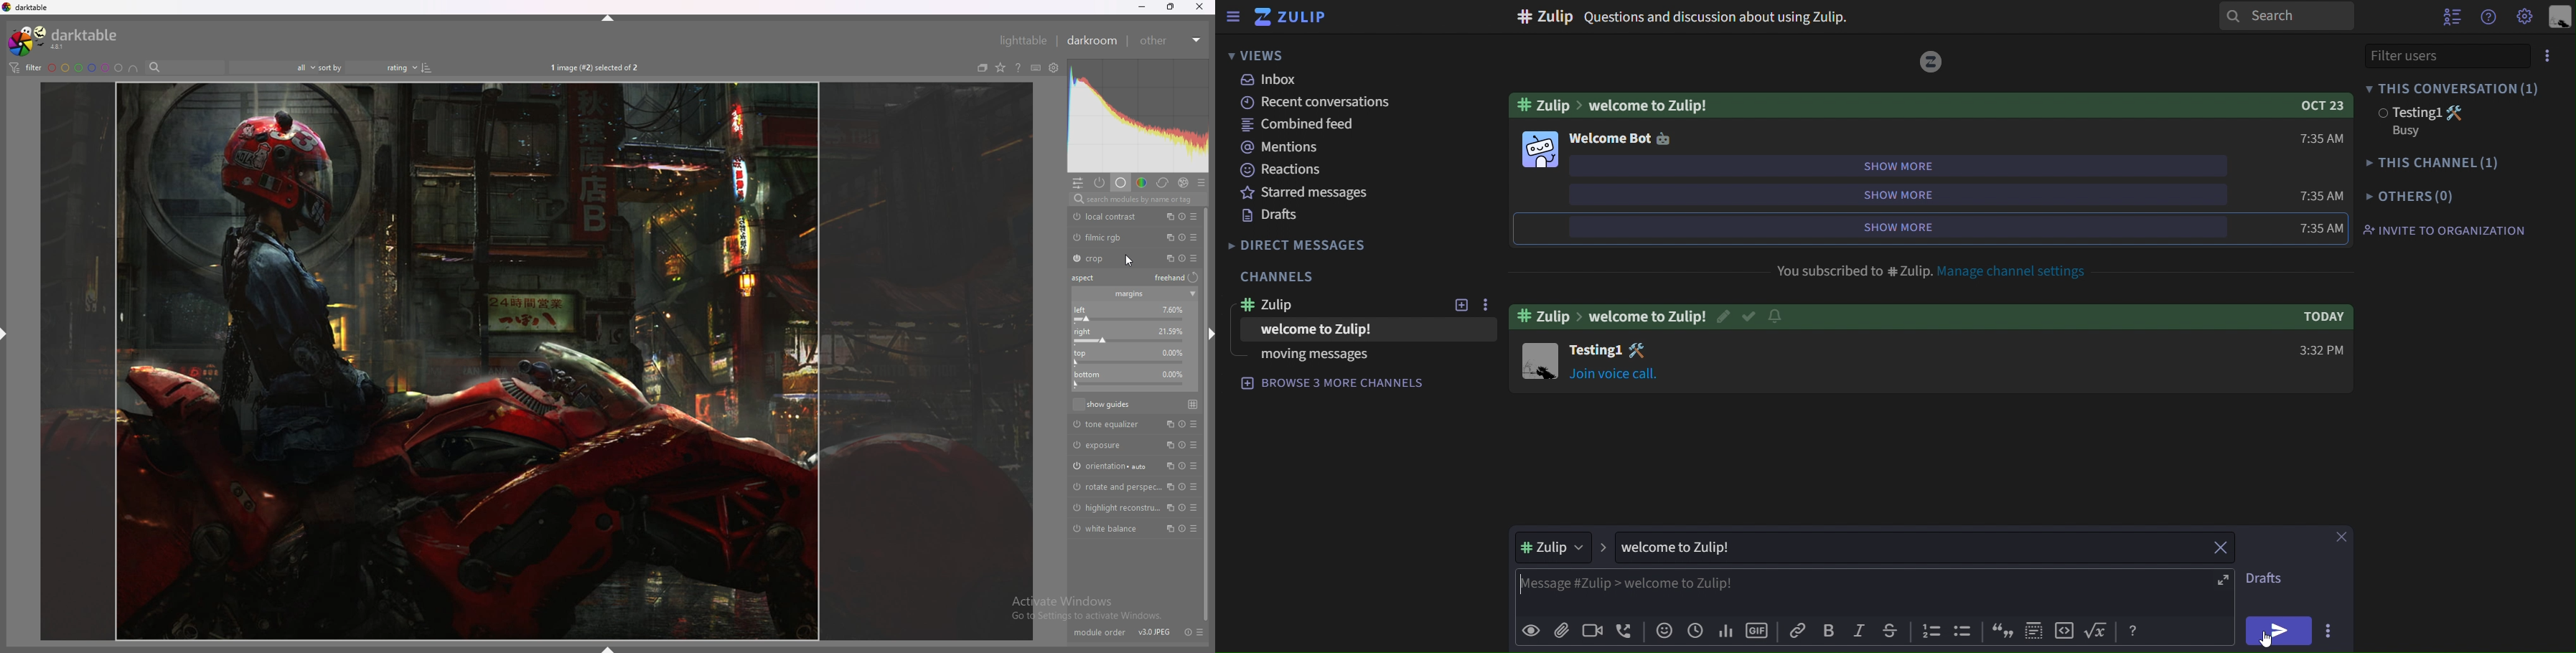  I want to click on margins, so click(1128, 295).